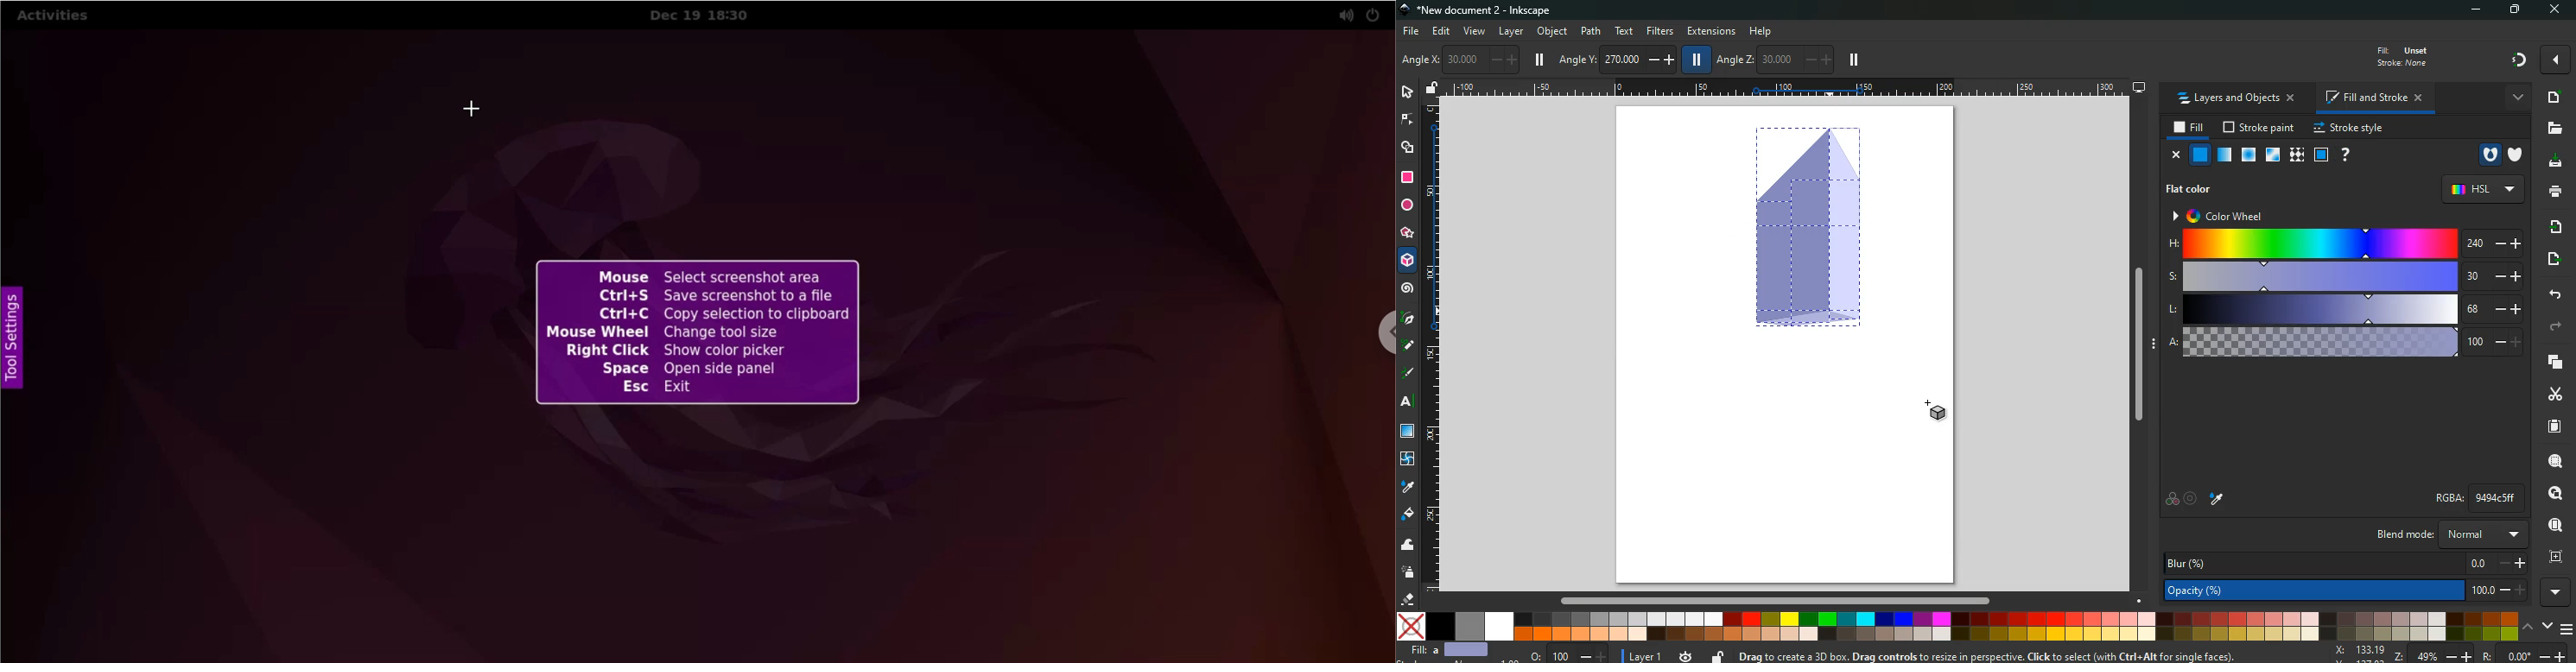 The width and height of the screenshot is (2576, 672). Describe the element at coordinates (2349, 592) in the screenshot. I see `opacity` at that location.